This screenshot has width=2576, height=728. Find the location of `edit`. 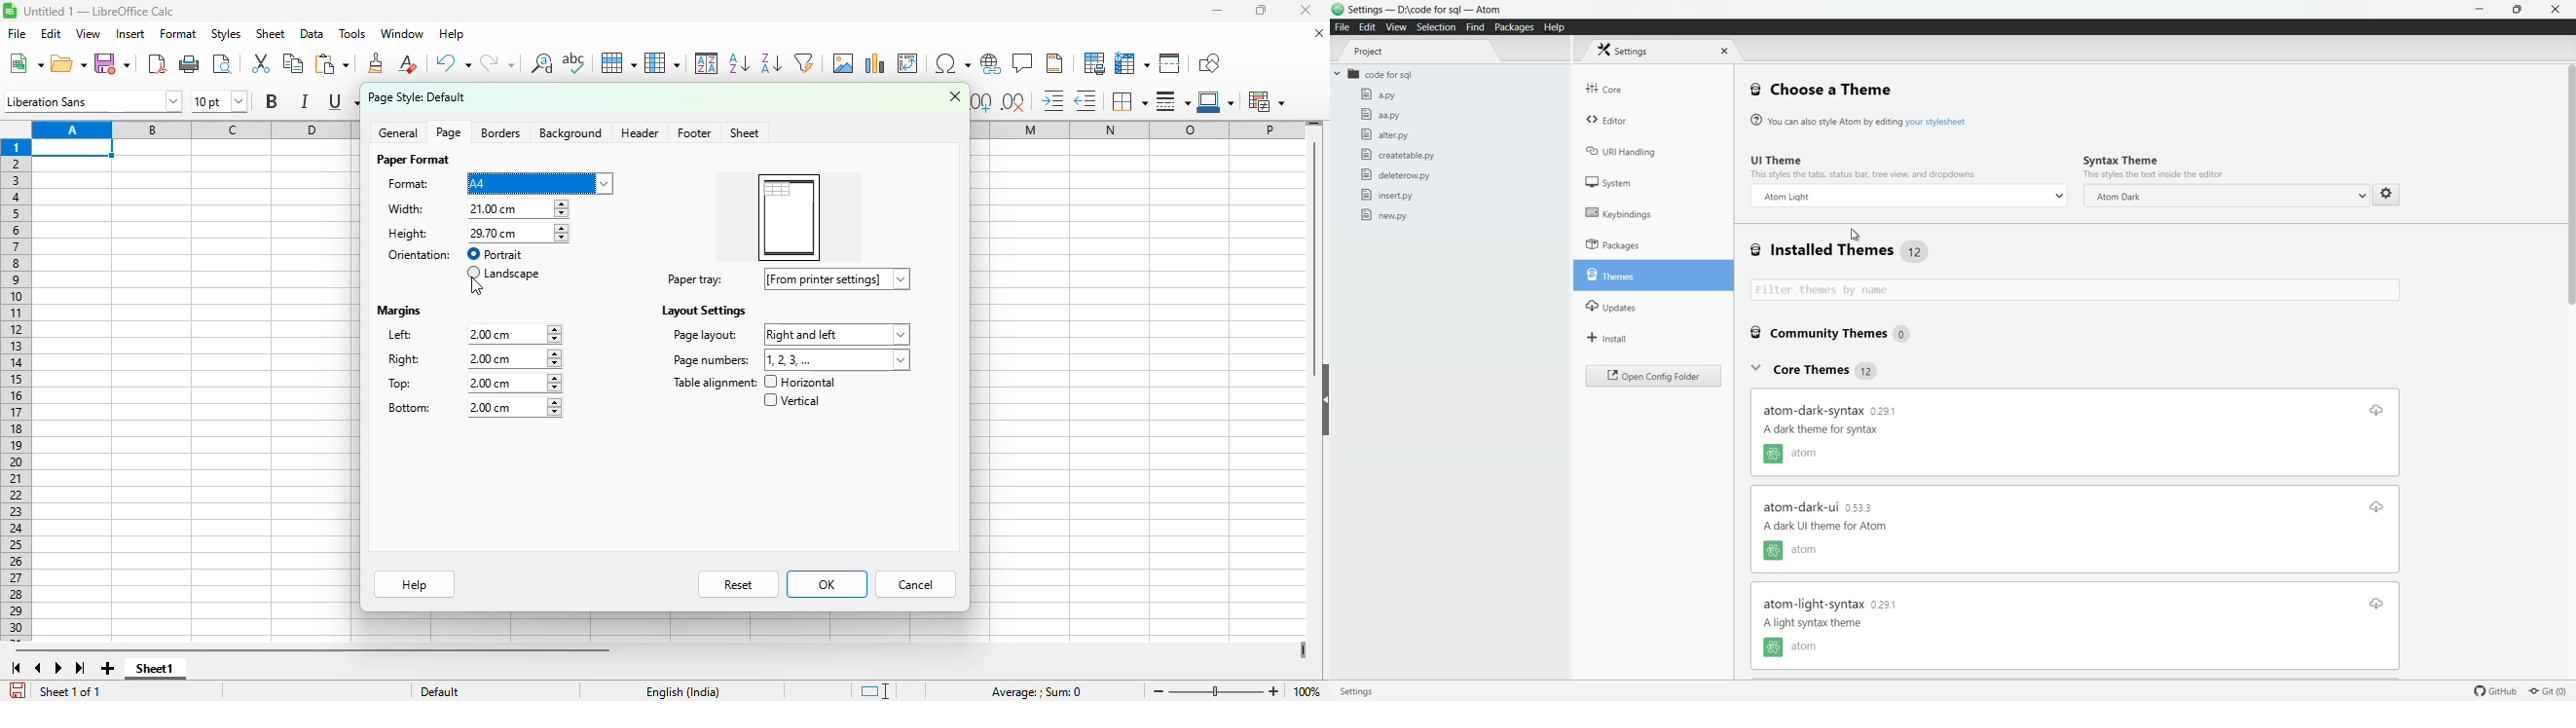

edit is located at coordinates (51, 34).